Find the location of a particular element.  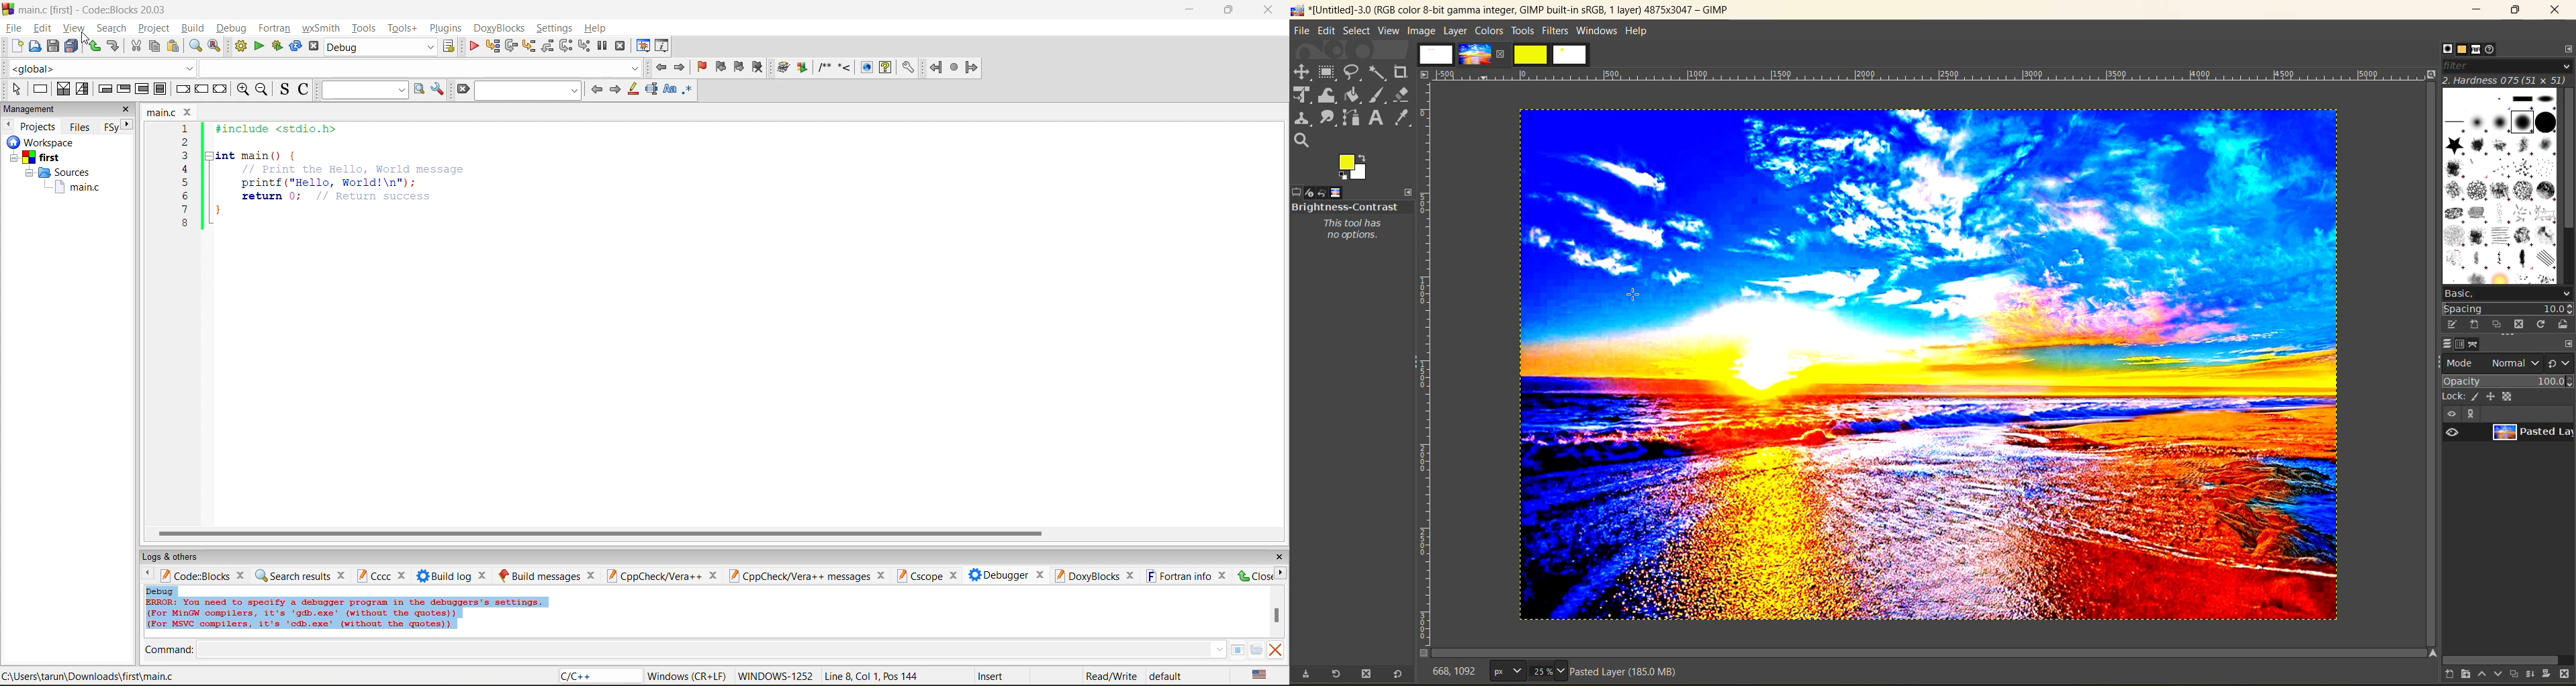

hardness is located at coordinates (2507, 80).